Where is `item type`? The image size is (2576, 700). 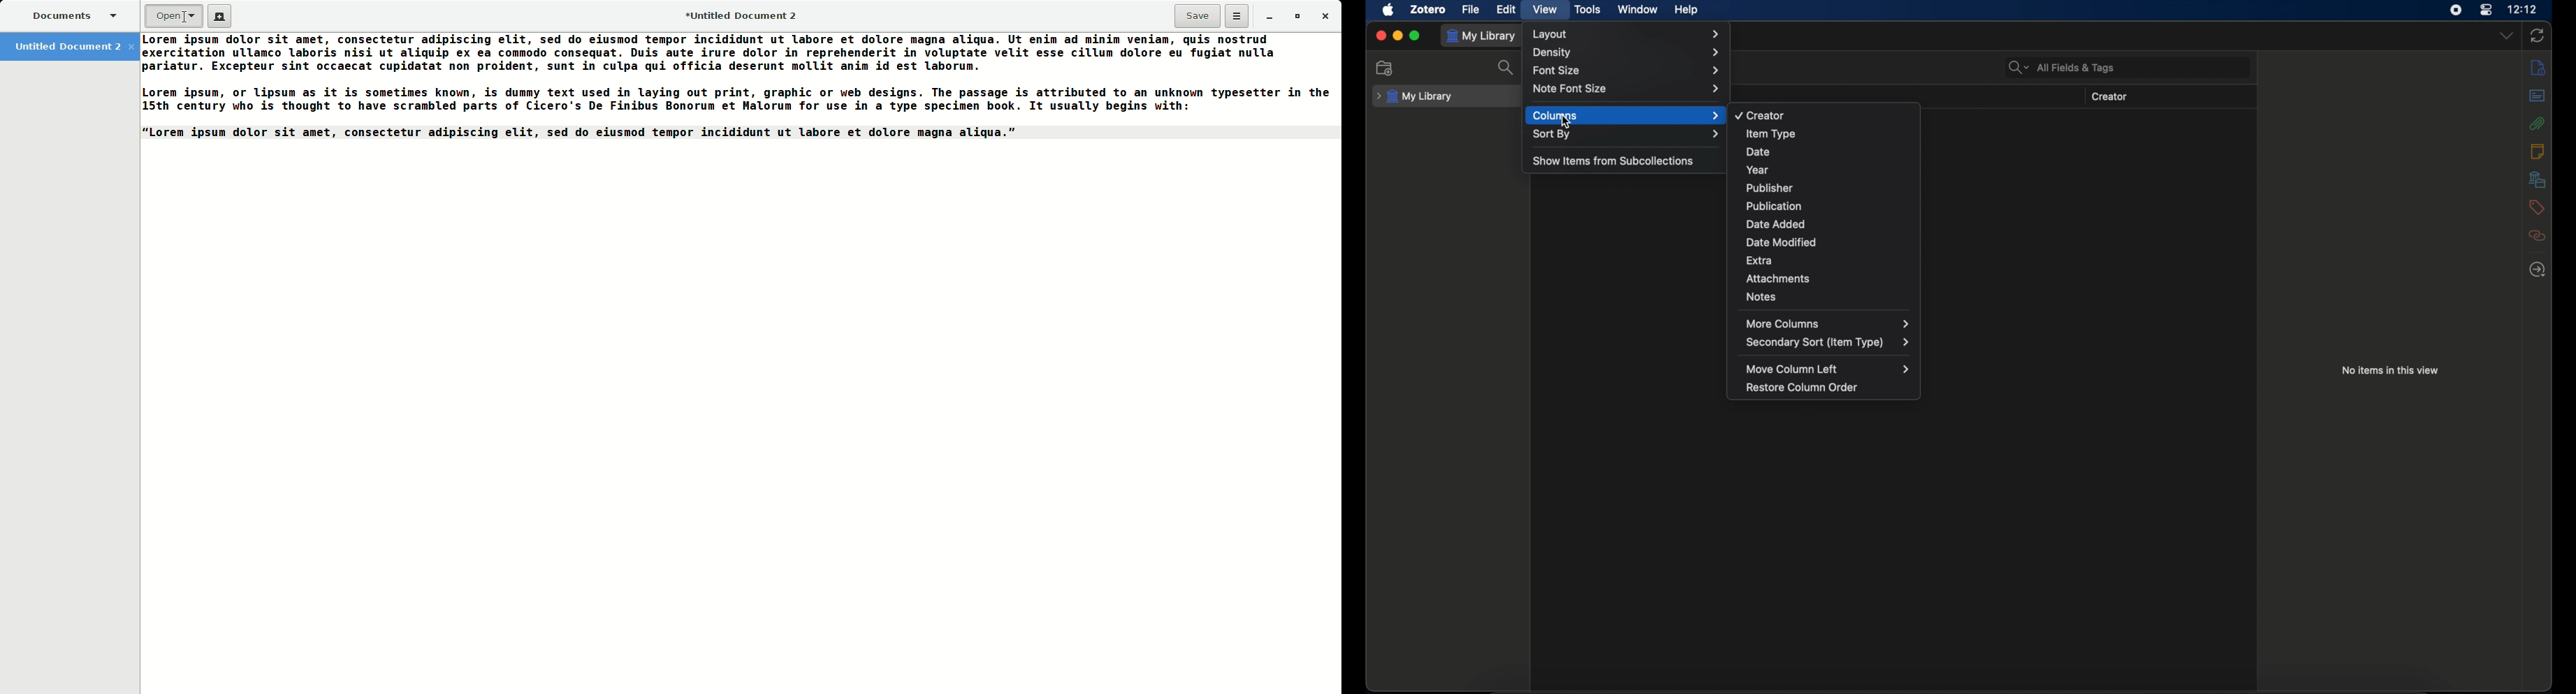 item type is located at coordinates (1771, 134).